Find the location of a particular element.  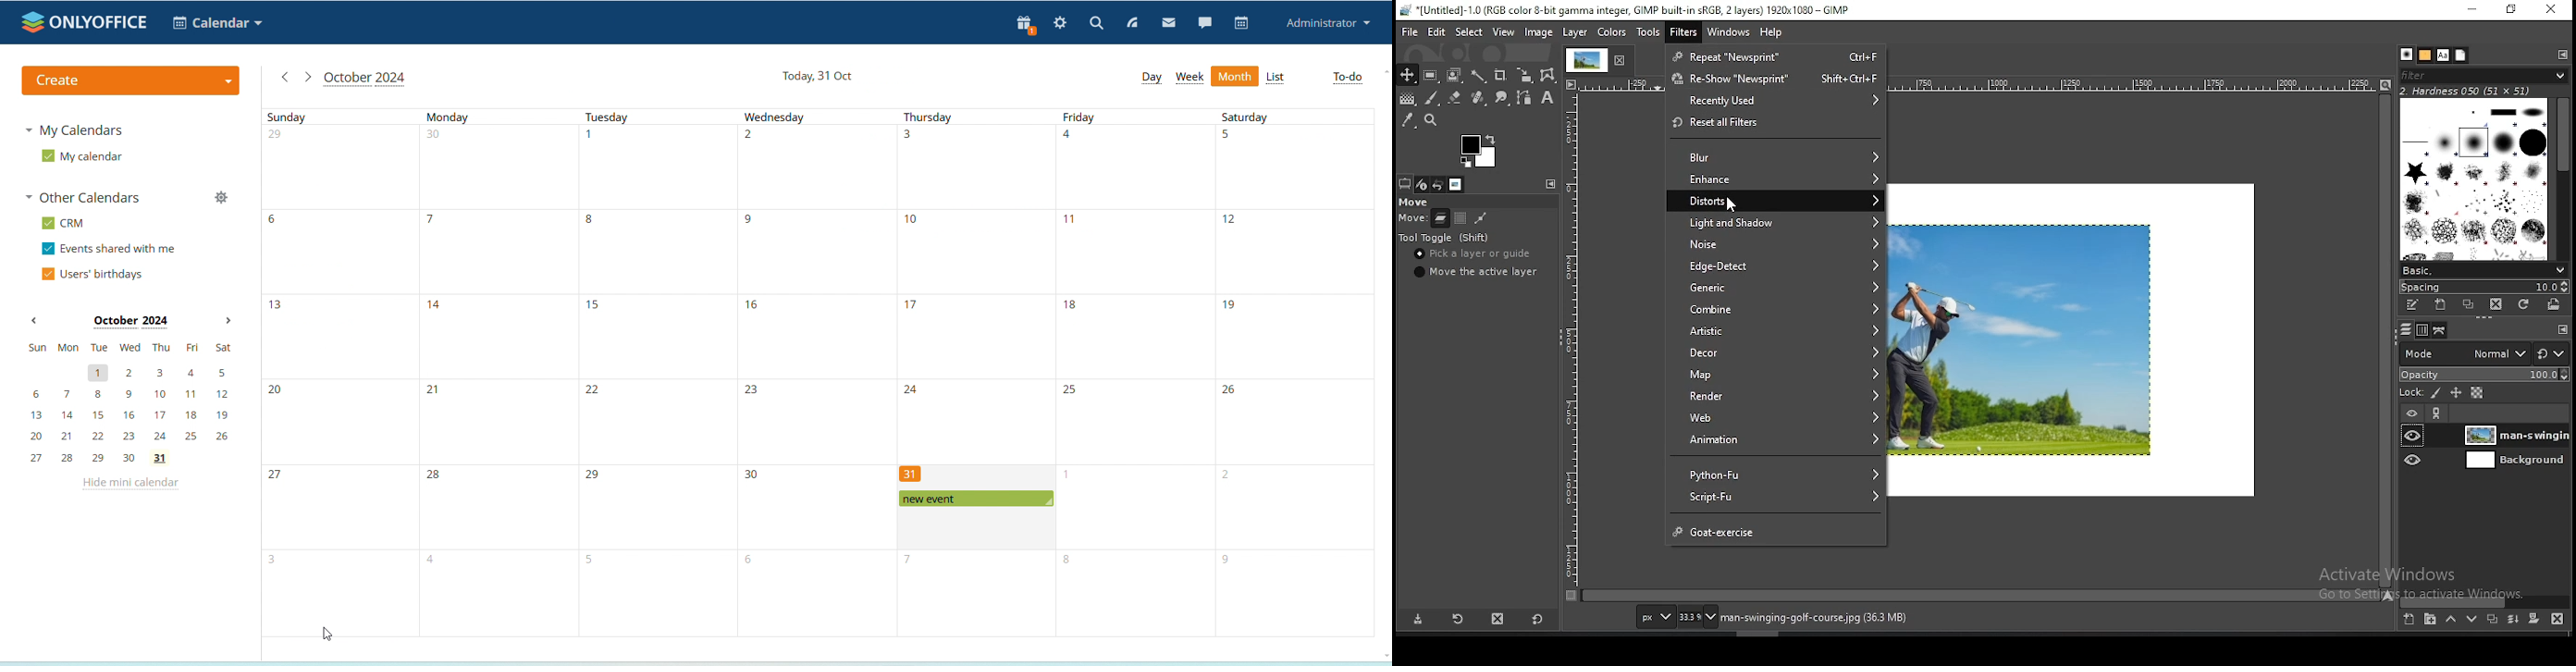

layer is located at coordinates (1577, 33).